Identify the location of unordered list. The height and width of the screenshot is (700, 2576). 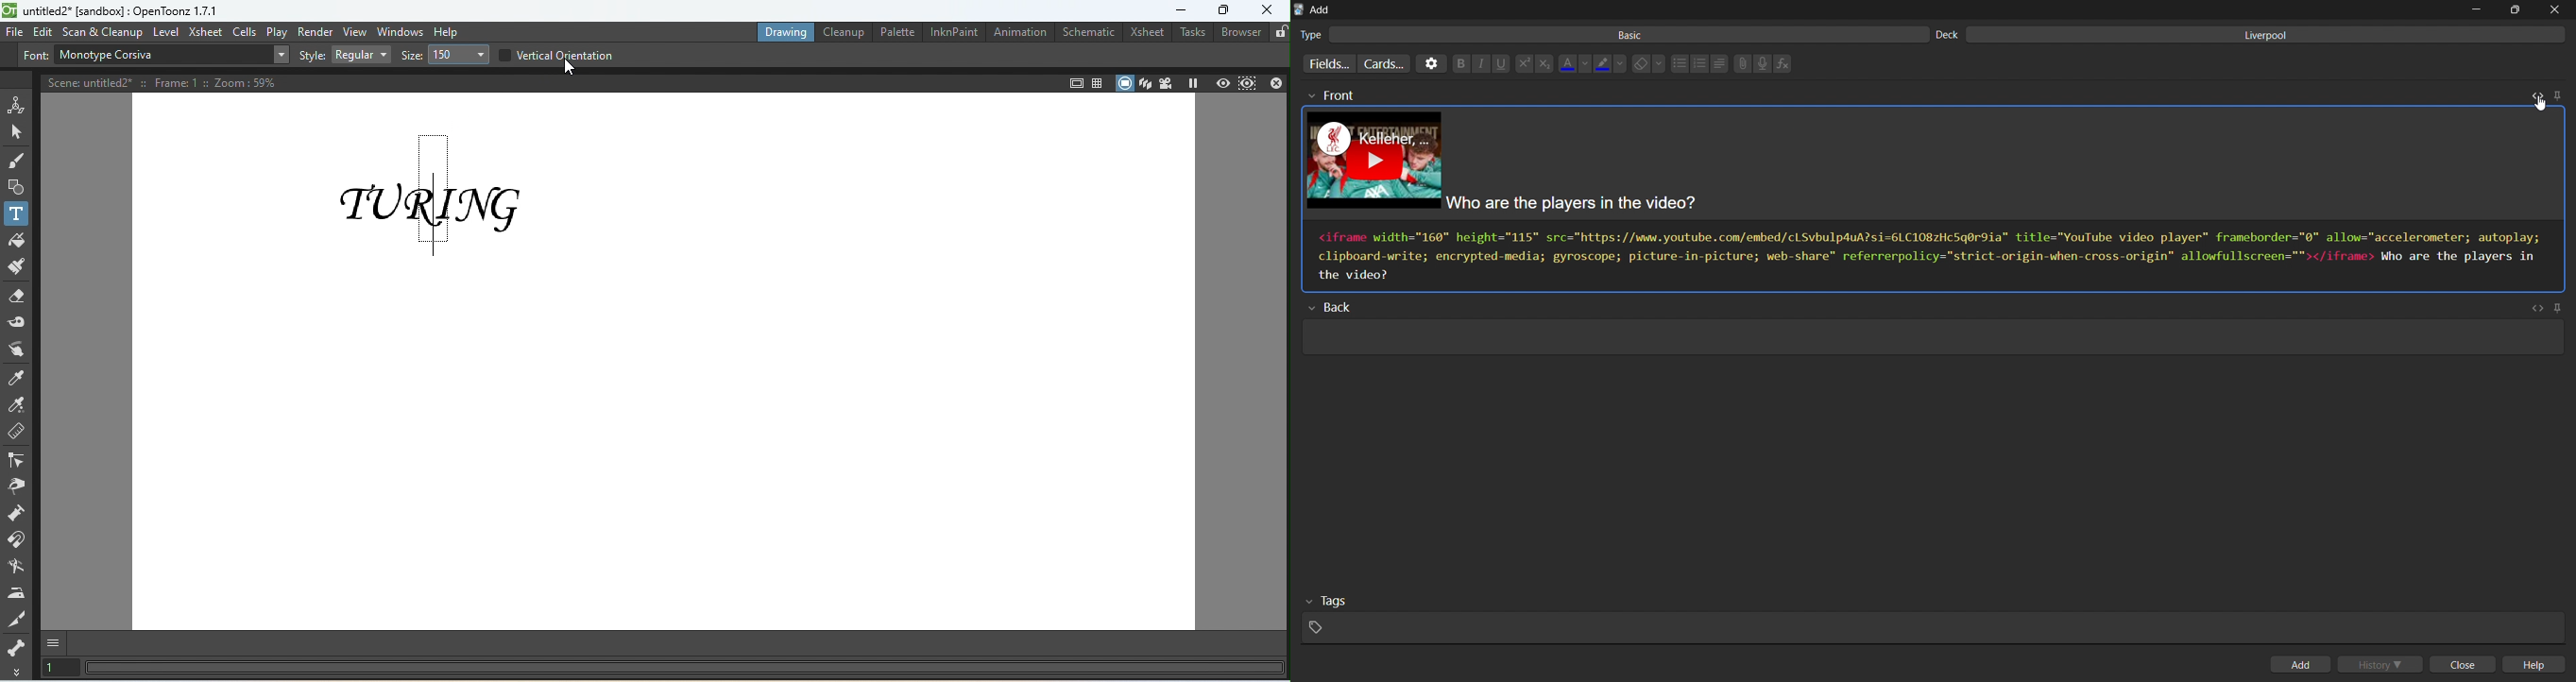
(1679, 64).